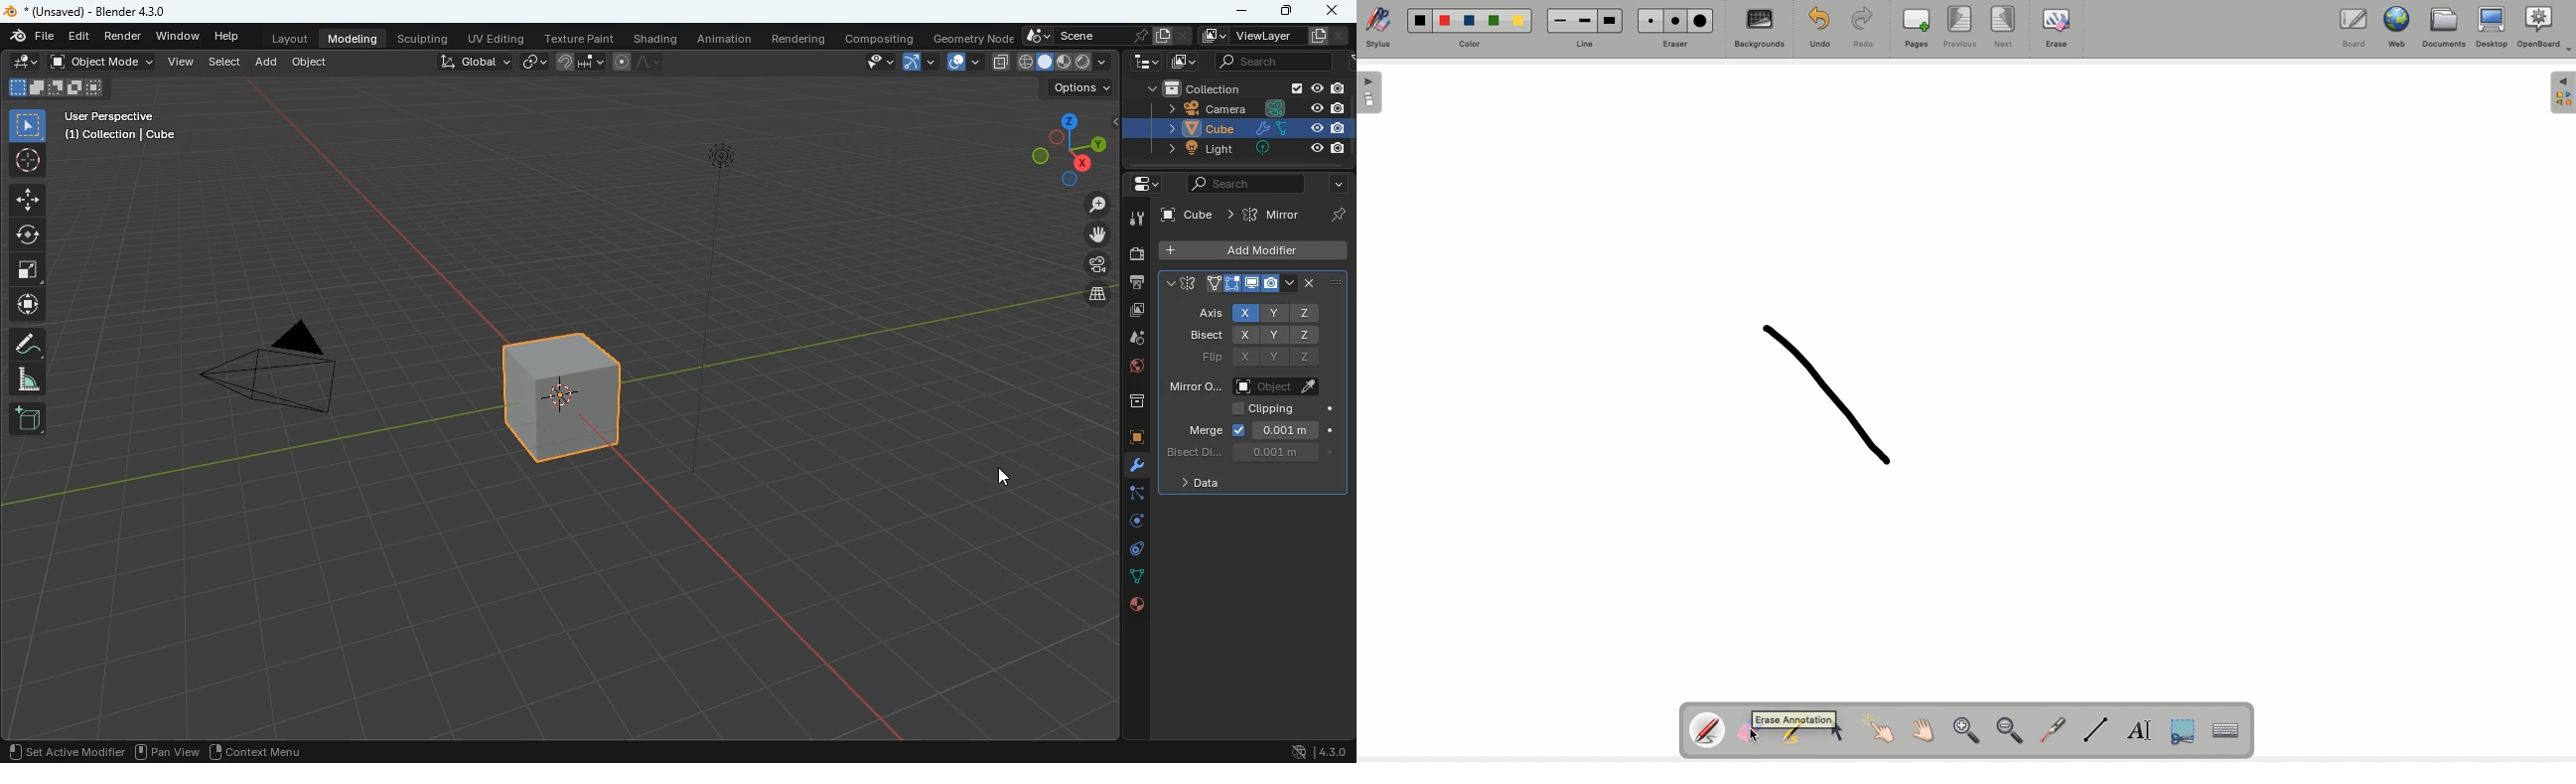 The height and width of the screenshot is (784, 2576). I want to click on Undo, so click(1818, 27).